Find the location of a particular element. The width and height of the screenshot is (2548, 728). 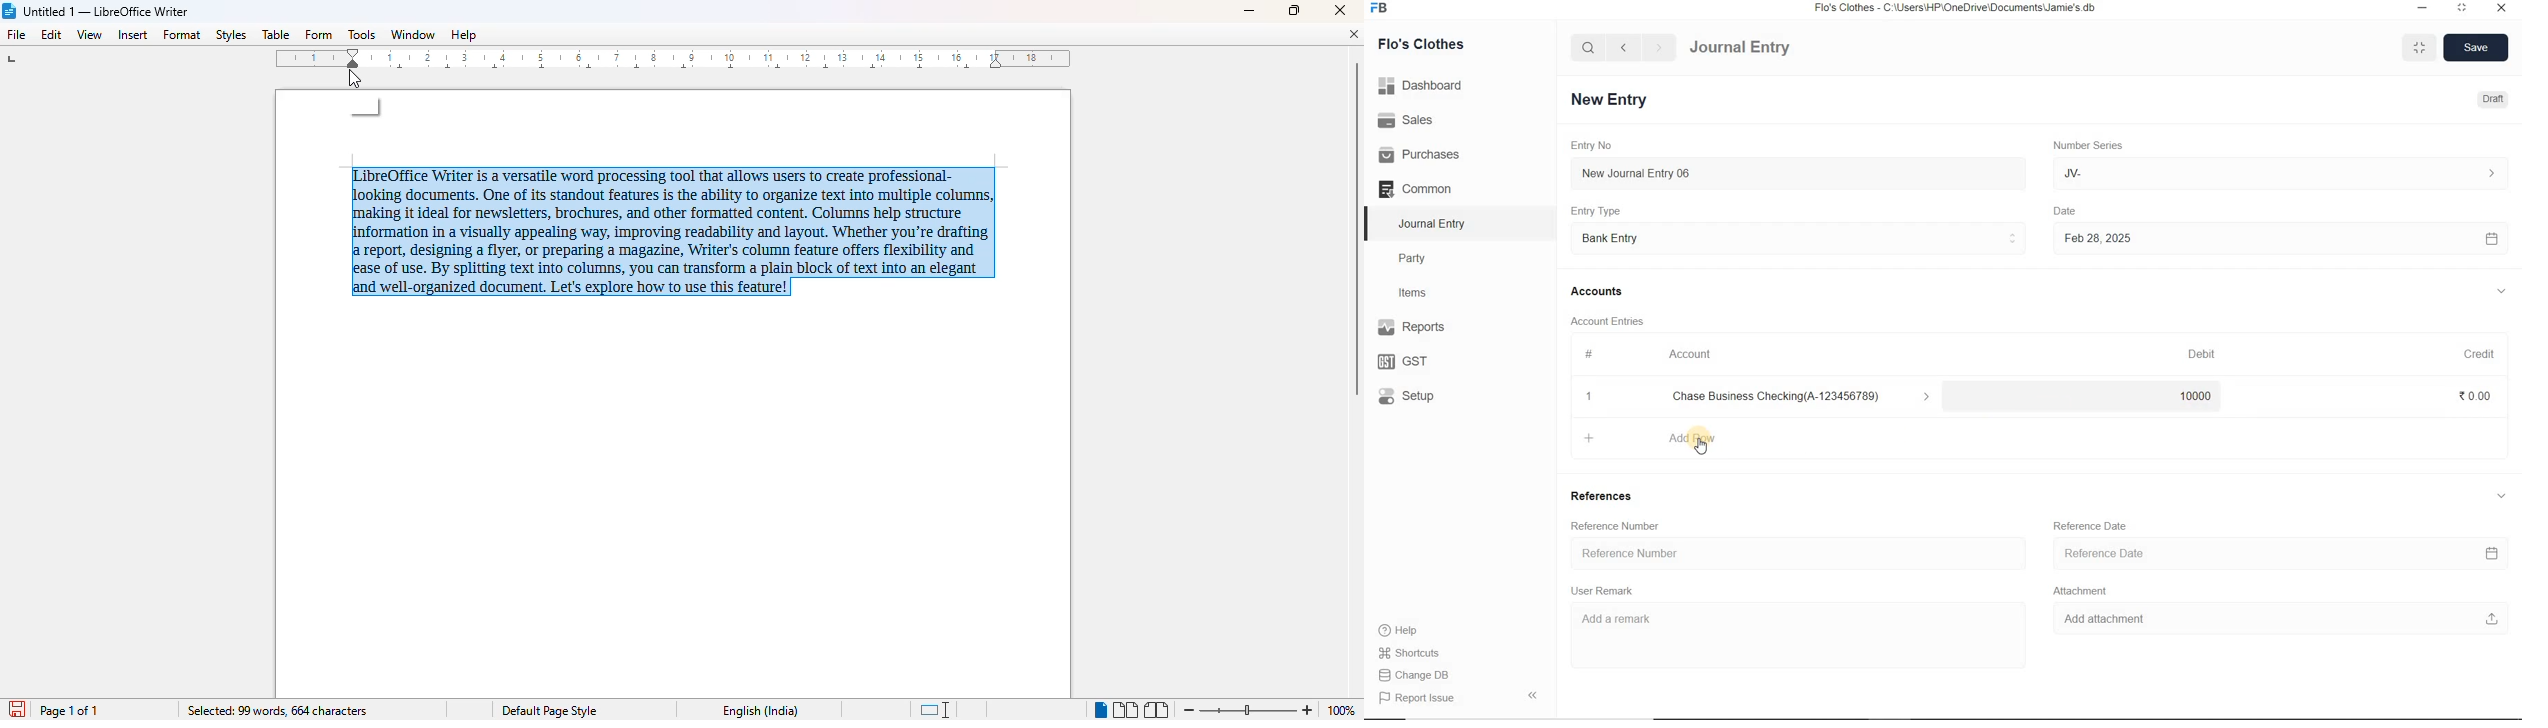

maximize is located at coordinates (2463, 7).